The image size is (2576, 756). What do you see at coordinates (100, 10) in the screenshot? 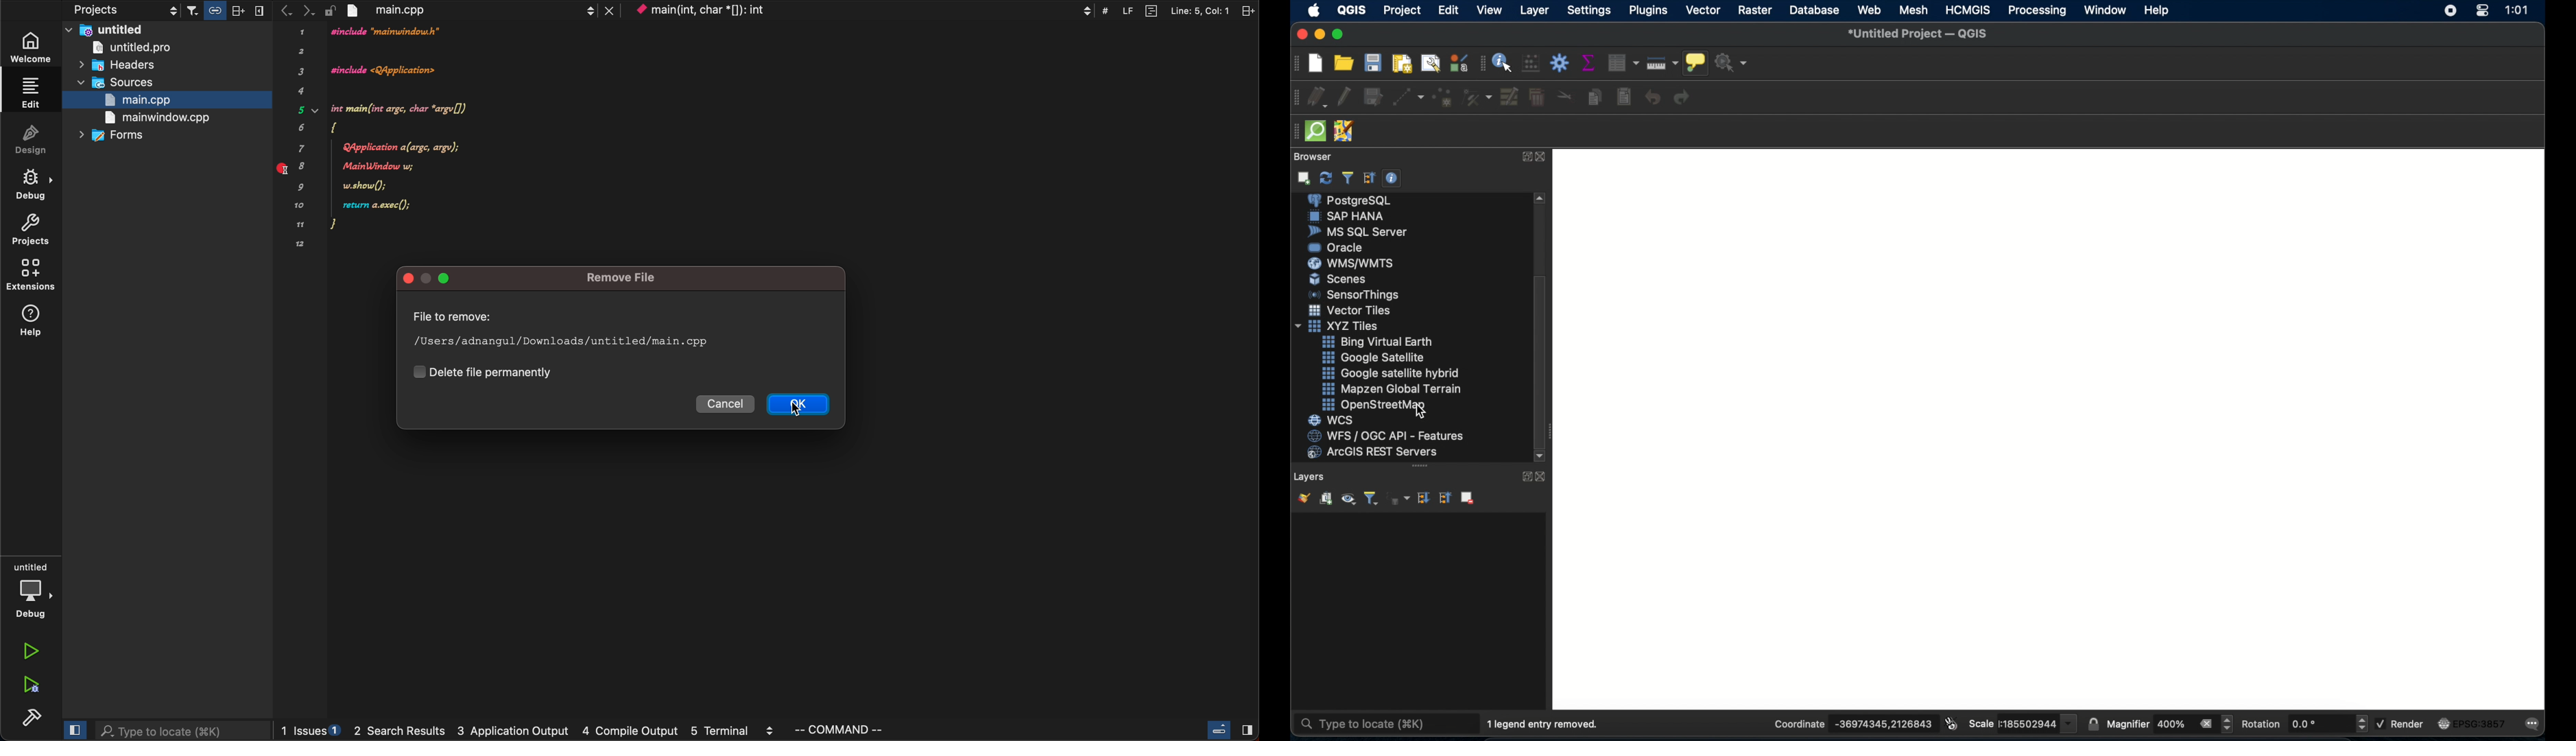
I see `projects` at bounding box center [100, 10].